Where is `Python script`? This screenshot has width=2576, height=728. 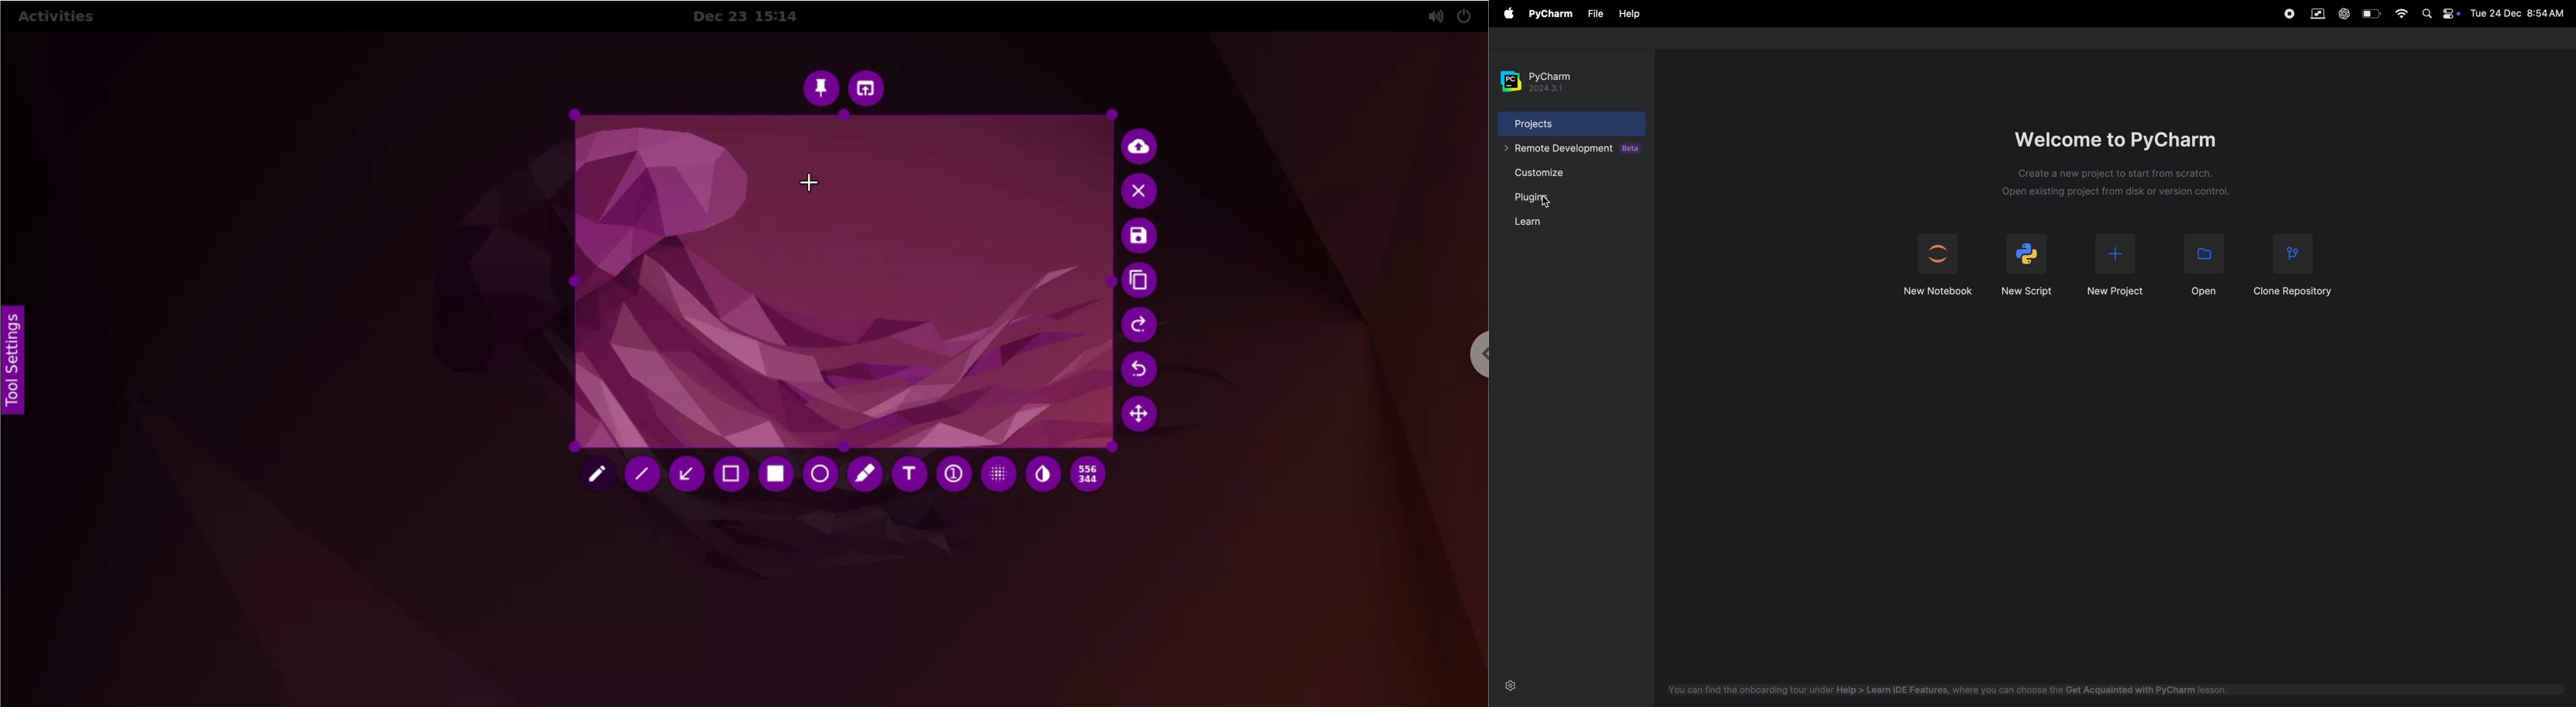 Python script is located at coordinates (2029, 261).